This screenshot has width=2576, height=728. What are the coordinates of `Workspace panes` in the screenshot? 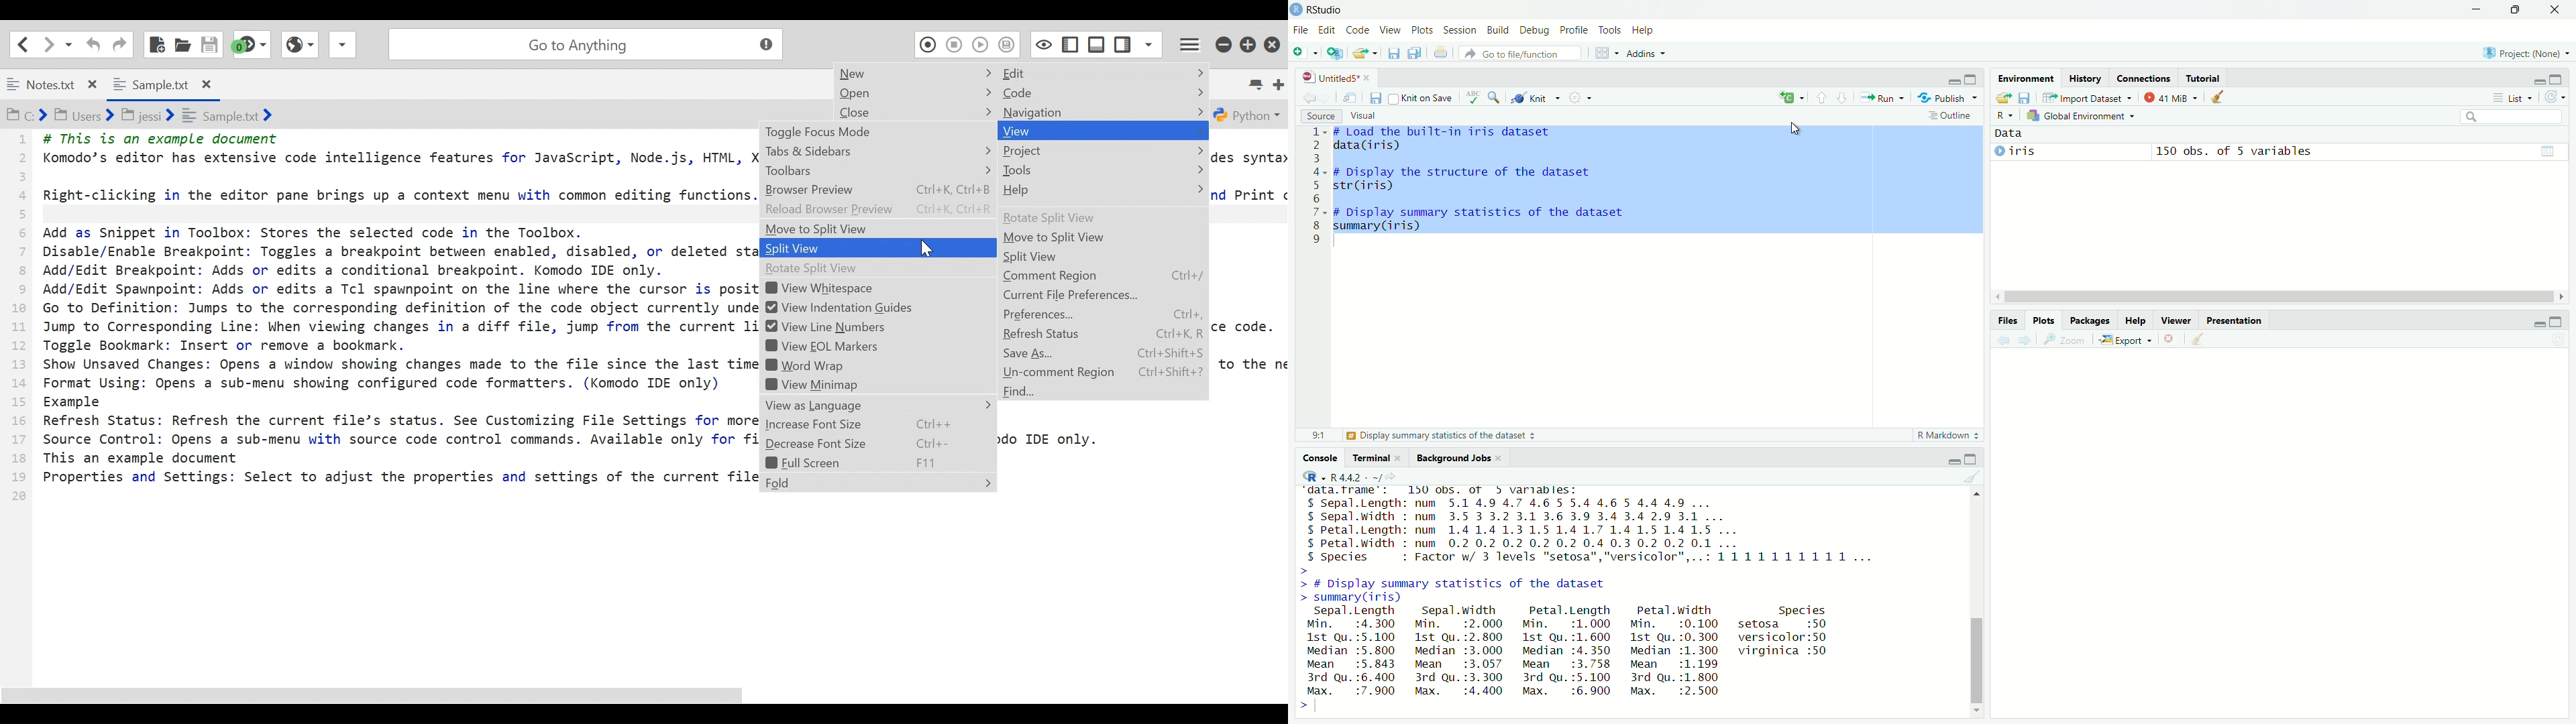 It's located at (1605, 53).